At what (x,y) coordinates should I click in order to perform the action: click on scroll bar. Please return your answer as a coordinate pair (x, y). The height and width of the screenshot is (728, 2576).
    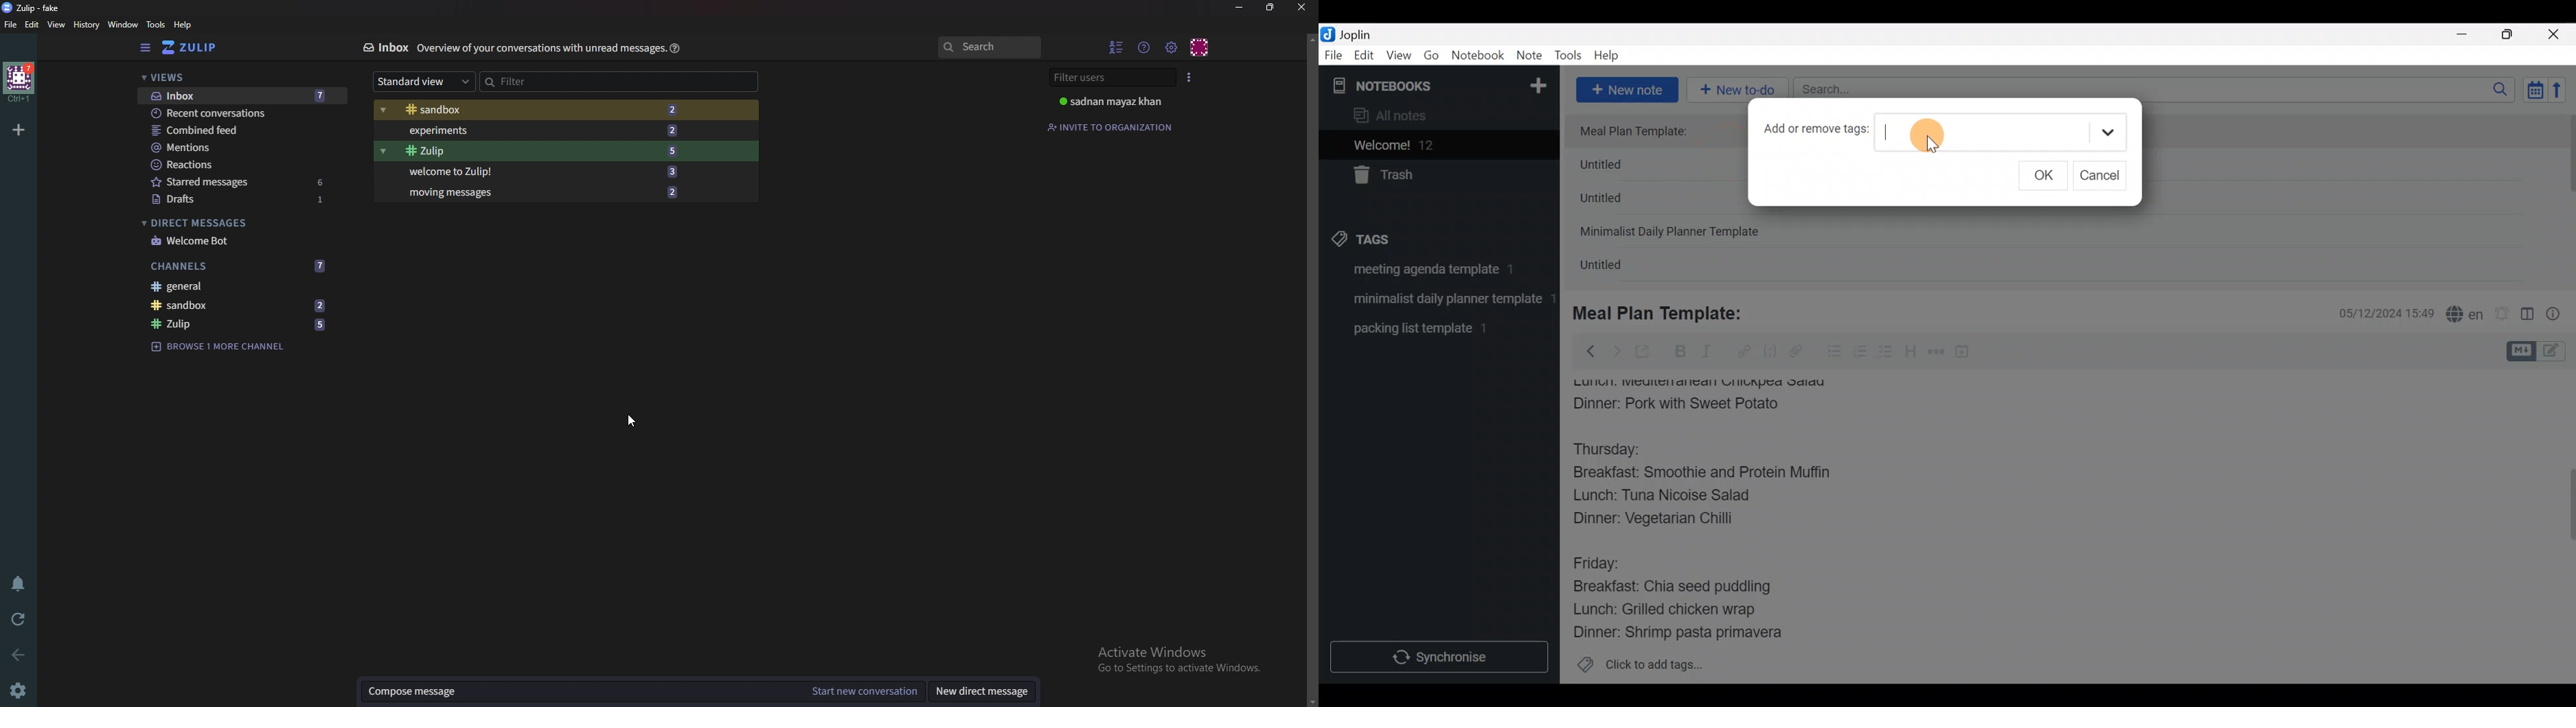
    Looking at the image, I should click on (2568, 198).